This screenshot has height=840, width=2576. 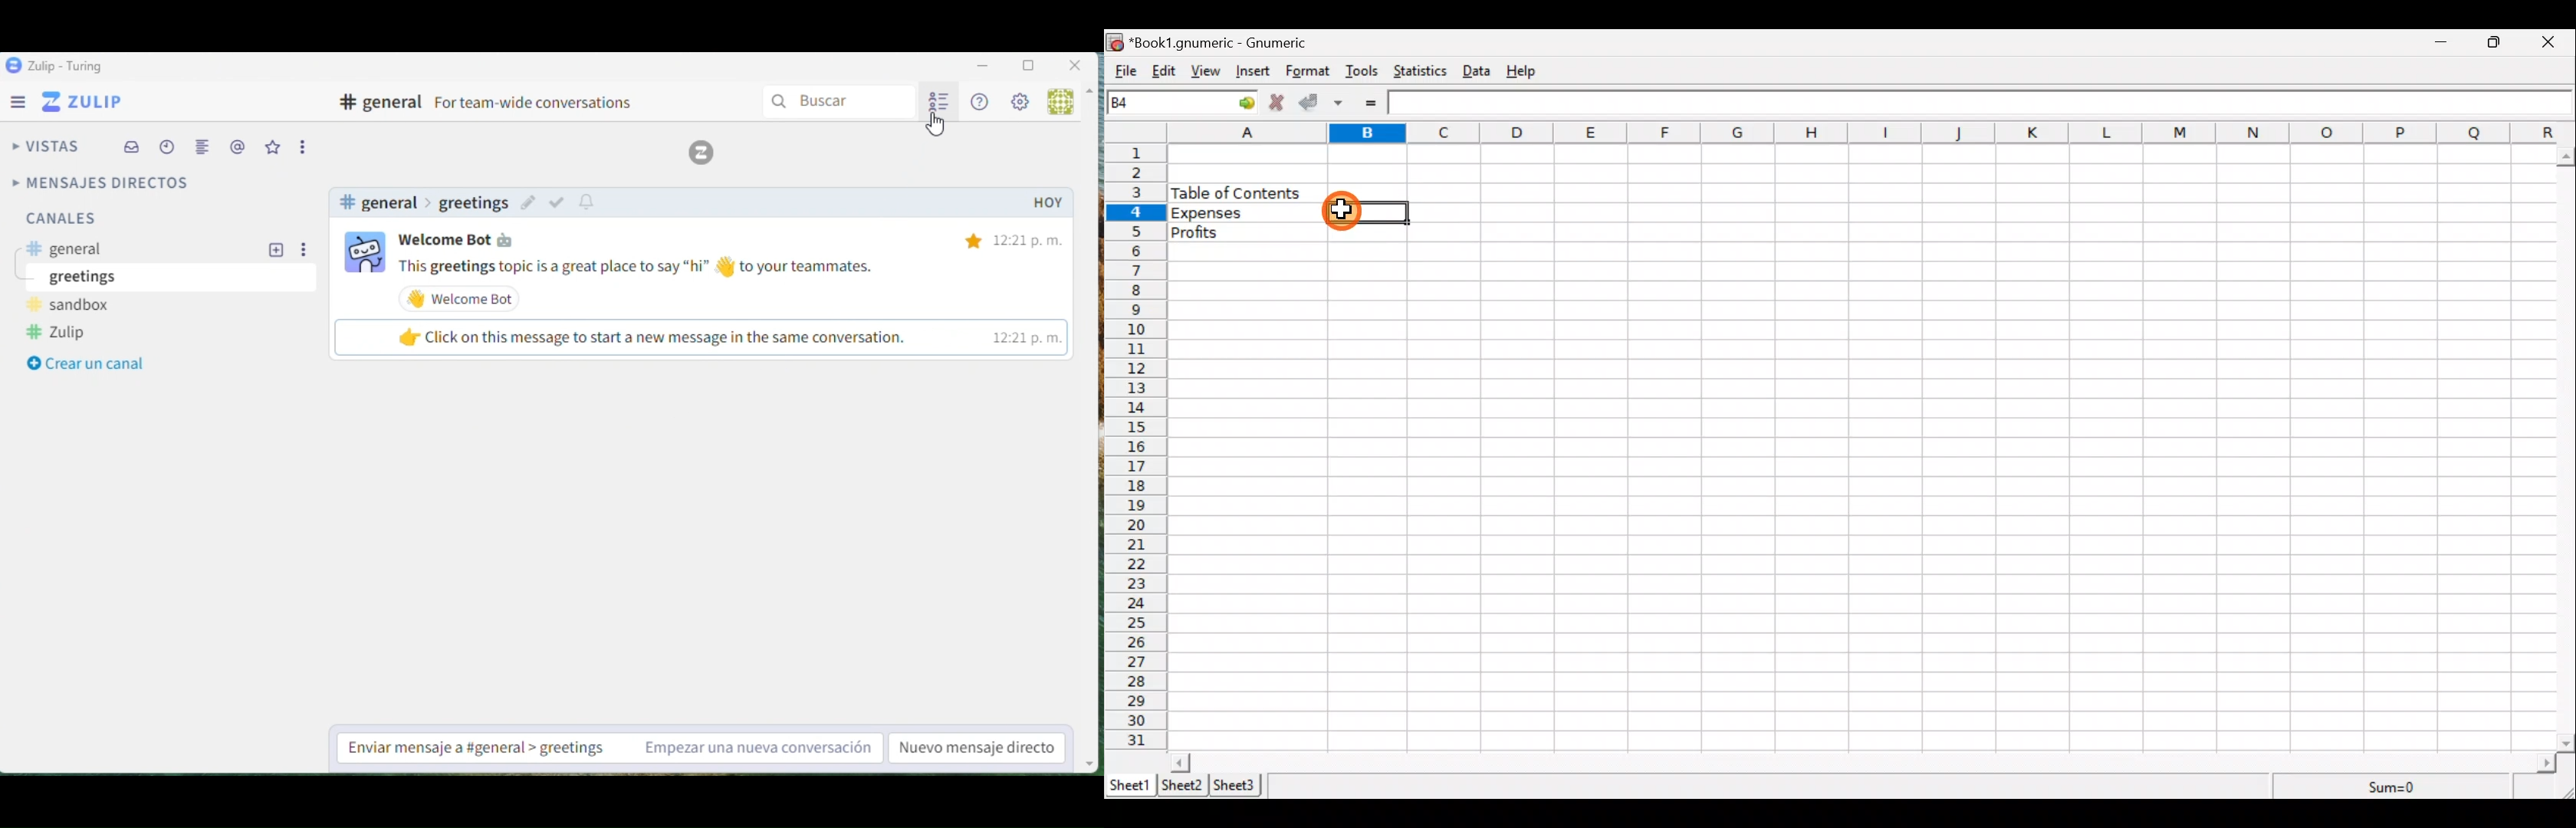 I want to click on User, so click(x=1063, y=102).